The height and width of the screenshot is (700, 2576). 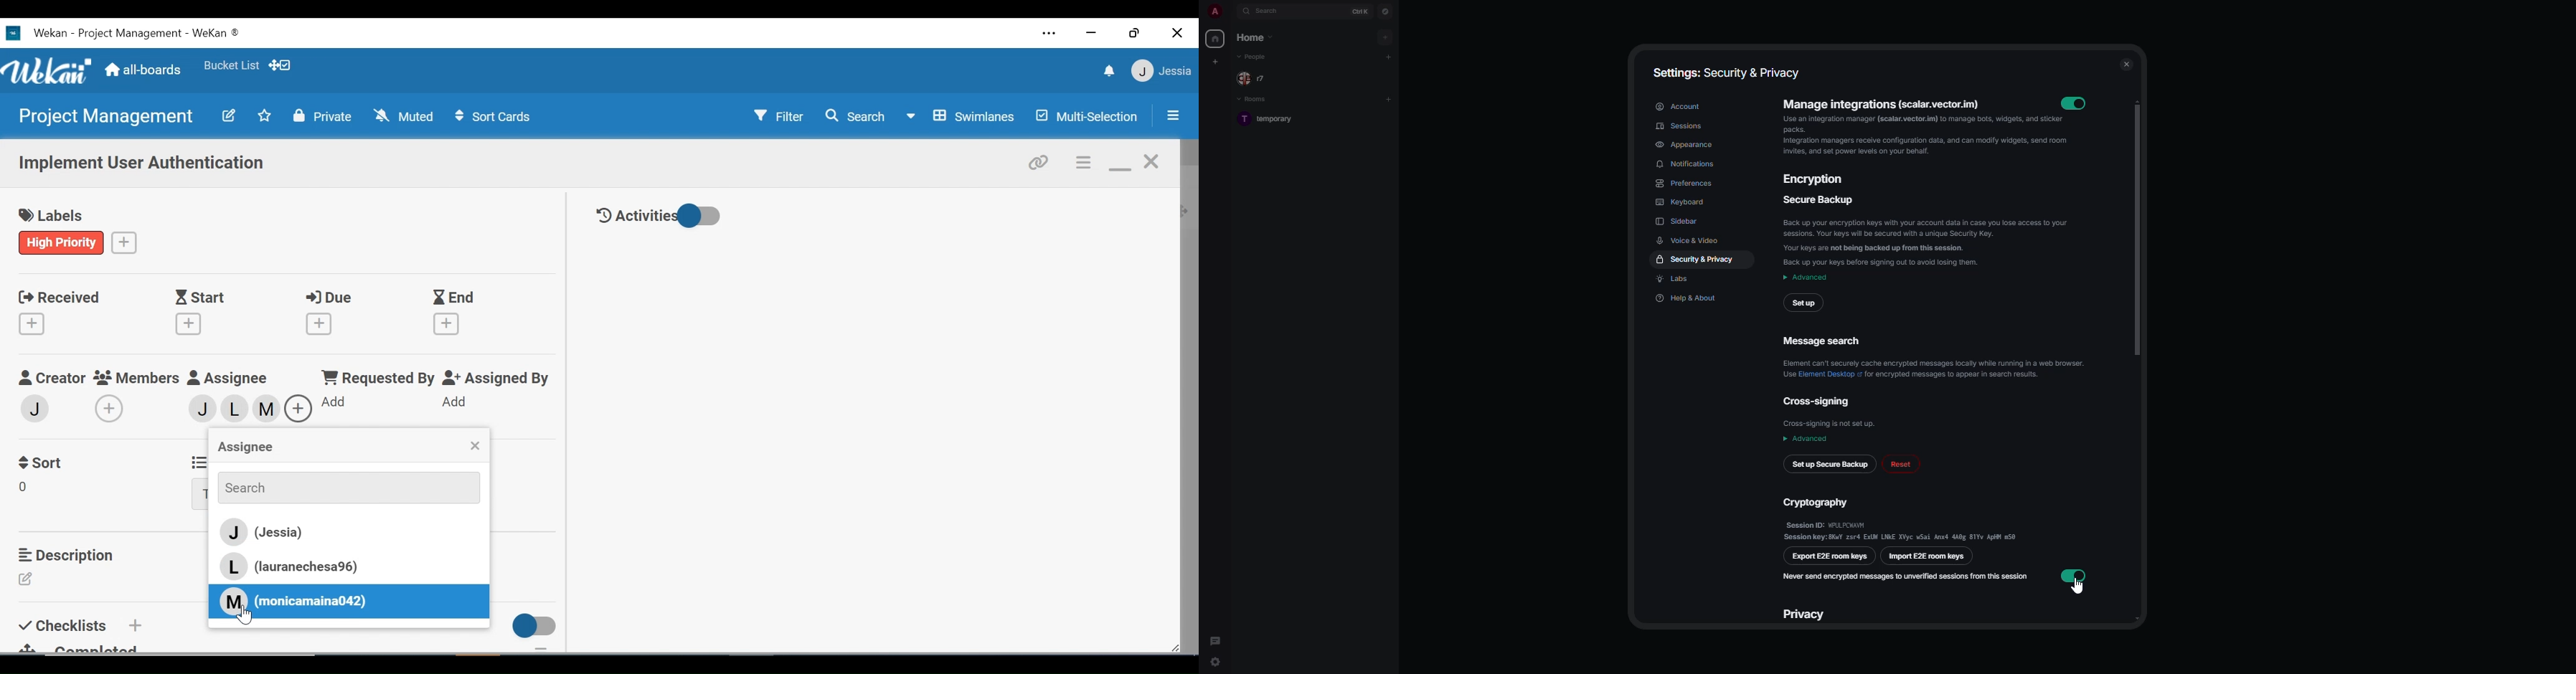 What do you see at coordinates (1231, 11) in the screenshot?
I see `expand` at bounding box center [1231, 11].